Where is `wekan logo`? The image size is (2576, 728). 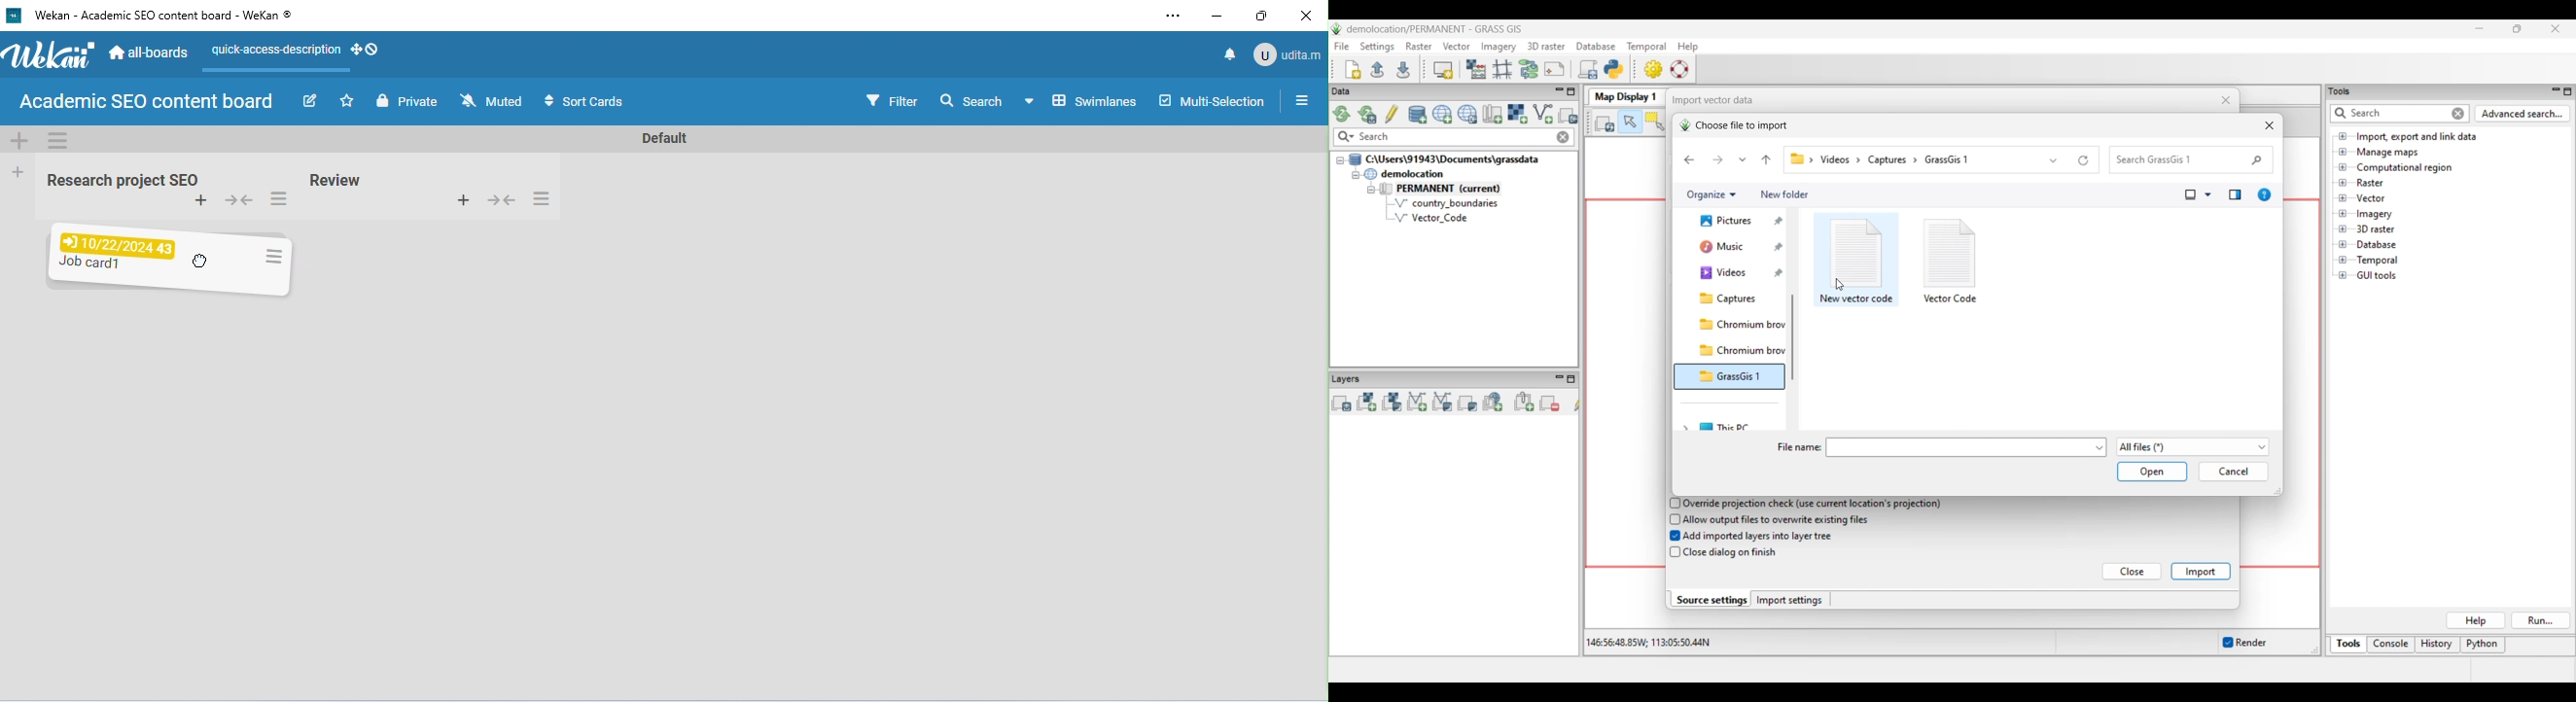 wekan logo is located at coordinates (13, 17).